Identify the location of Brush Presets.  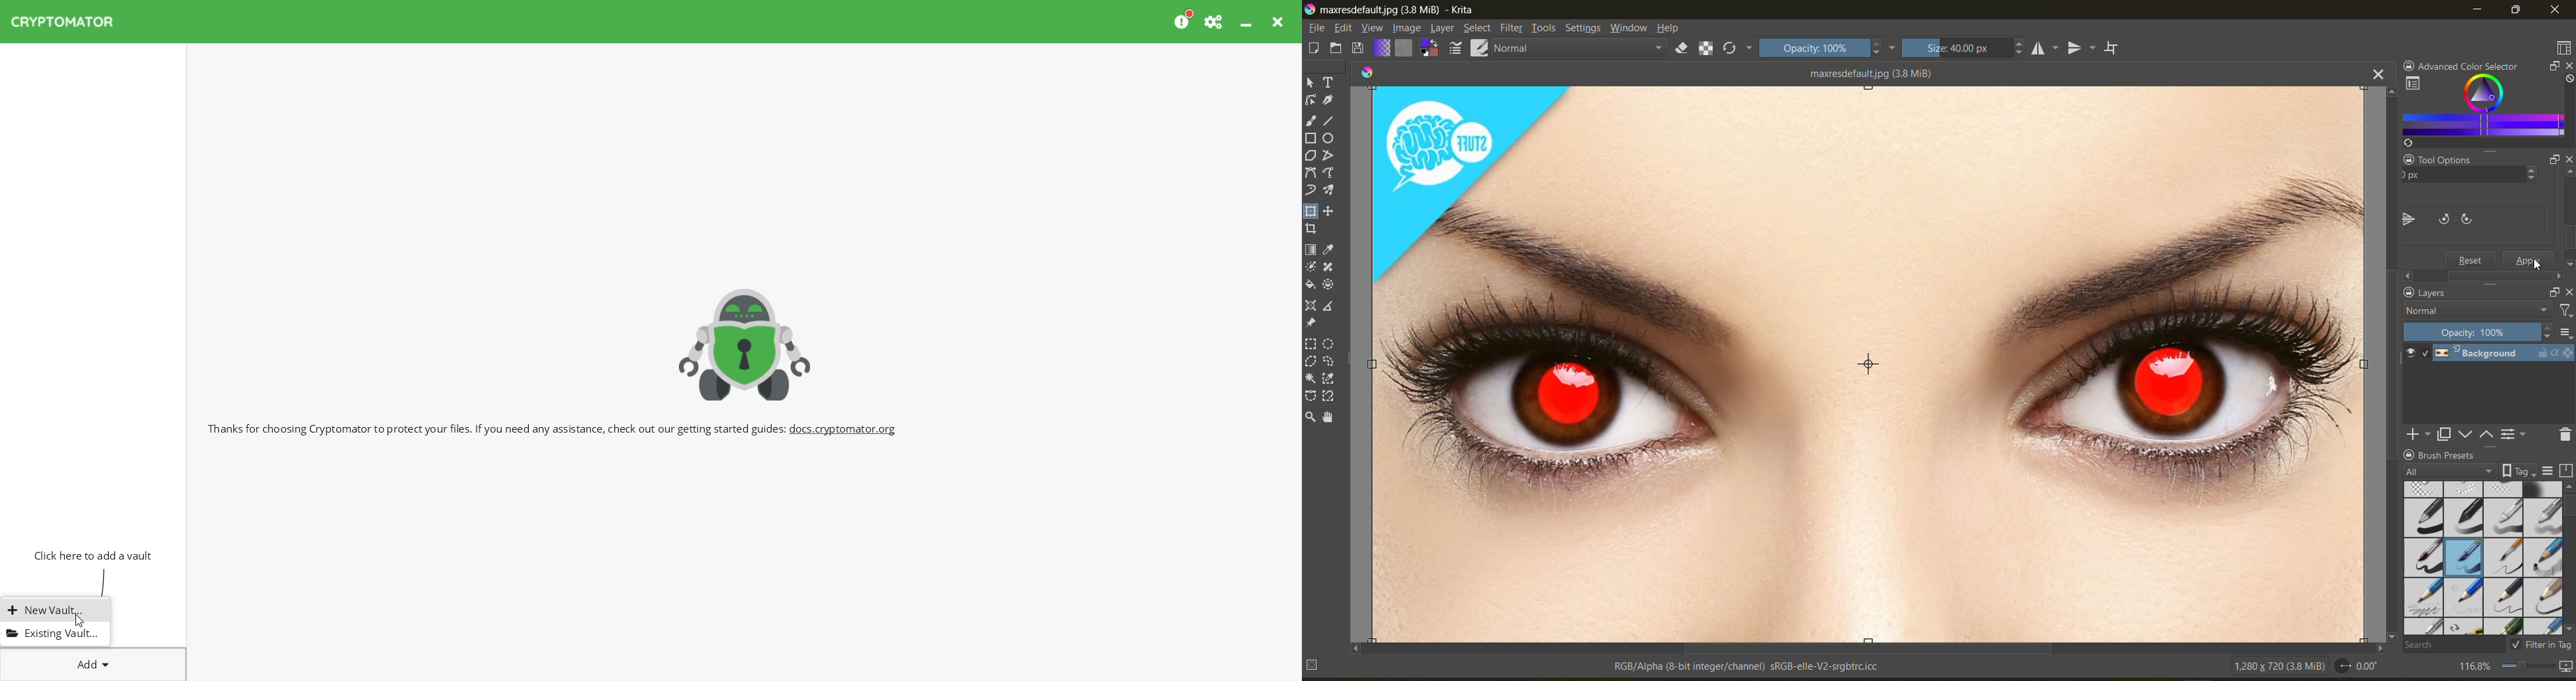
(2475, 455).